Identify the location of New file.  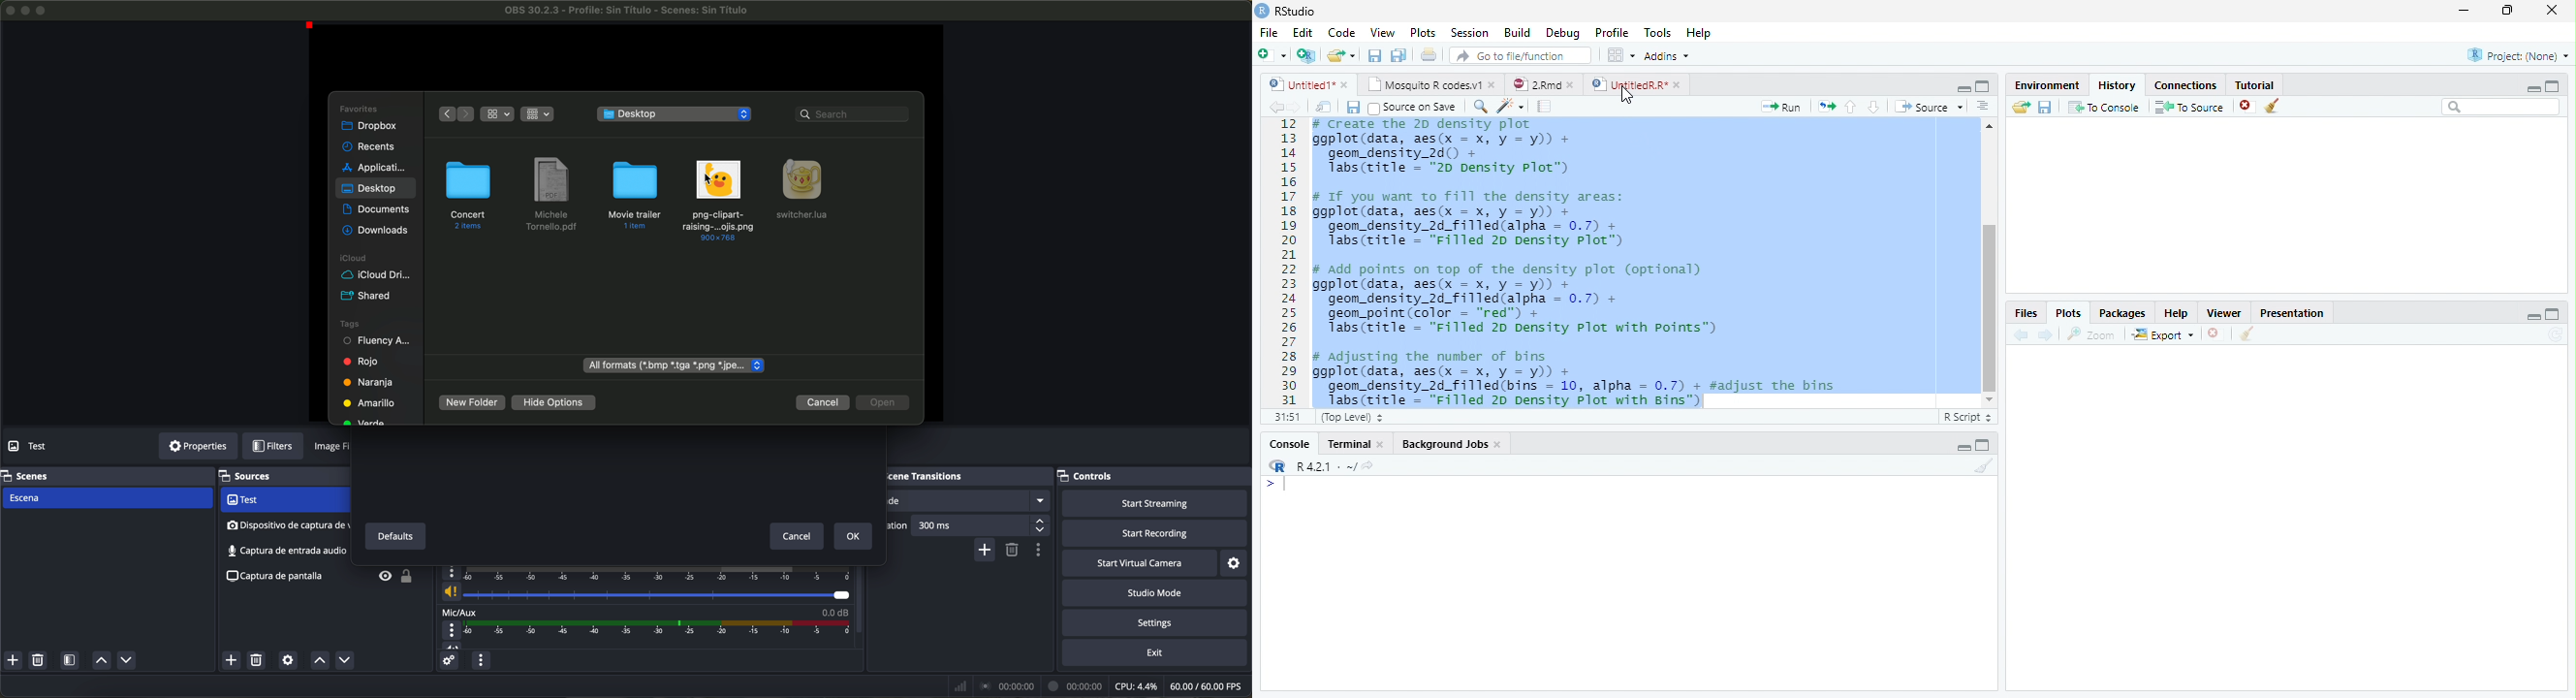
(1272, 55).